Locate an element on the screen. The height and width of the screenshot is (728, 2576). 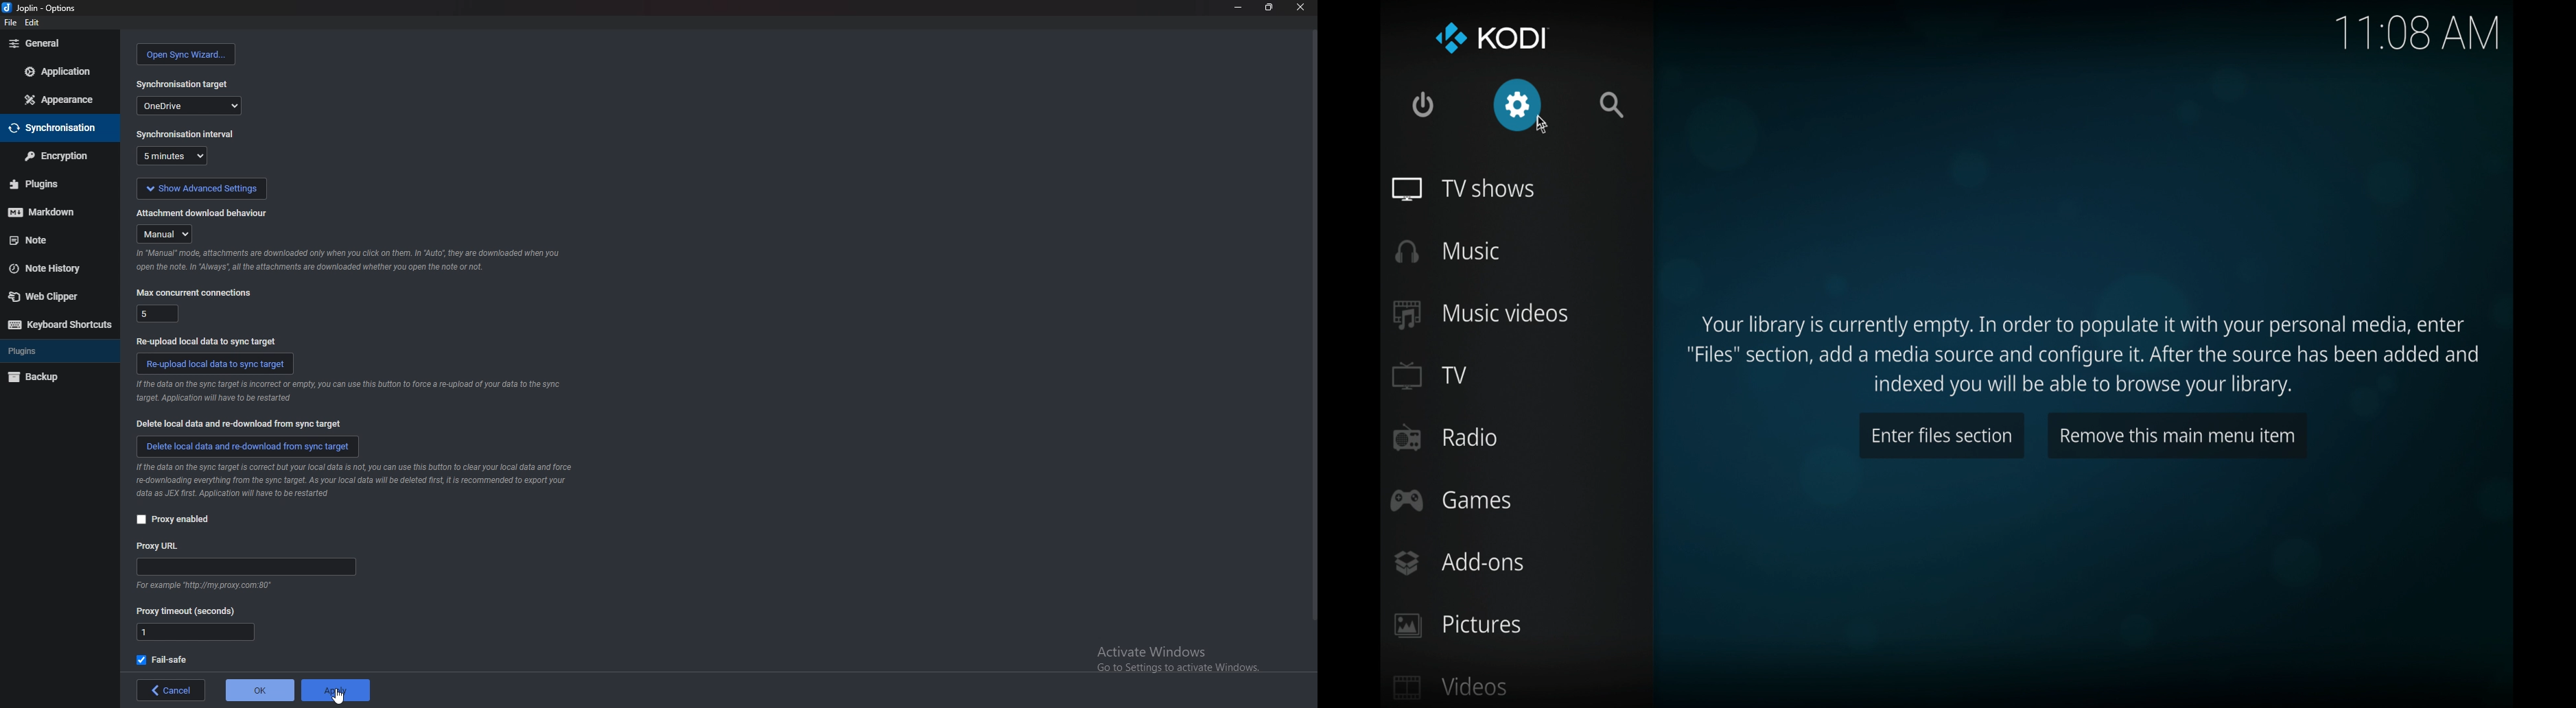
proxy enabled is located at coordinates (179, 519).